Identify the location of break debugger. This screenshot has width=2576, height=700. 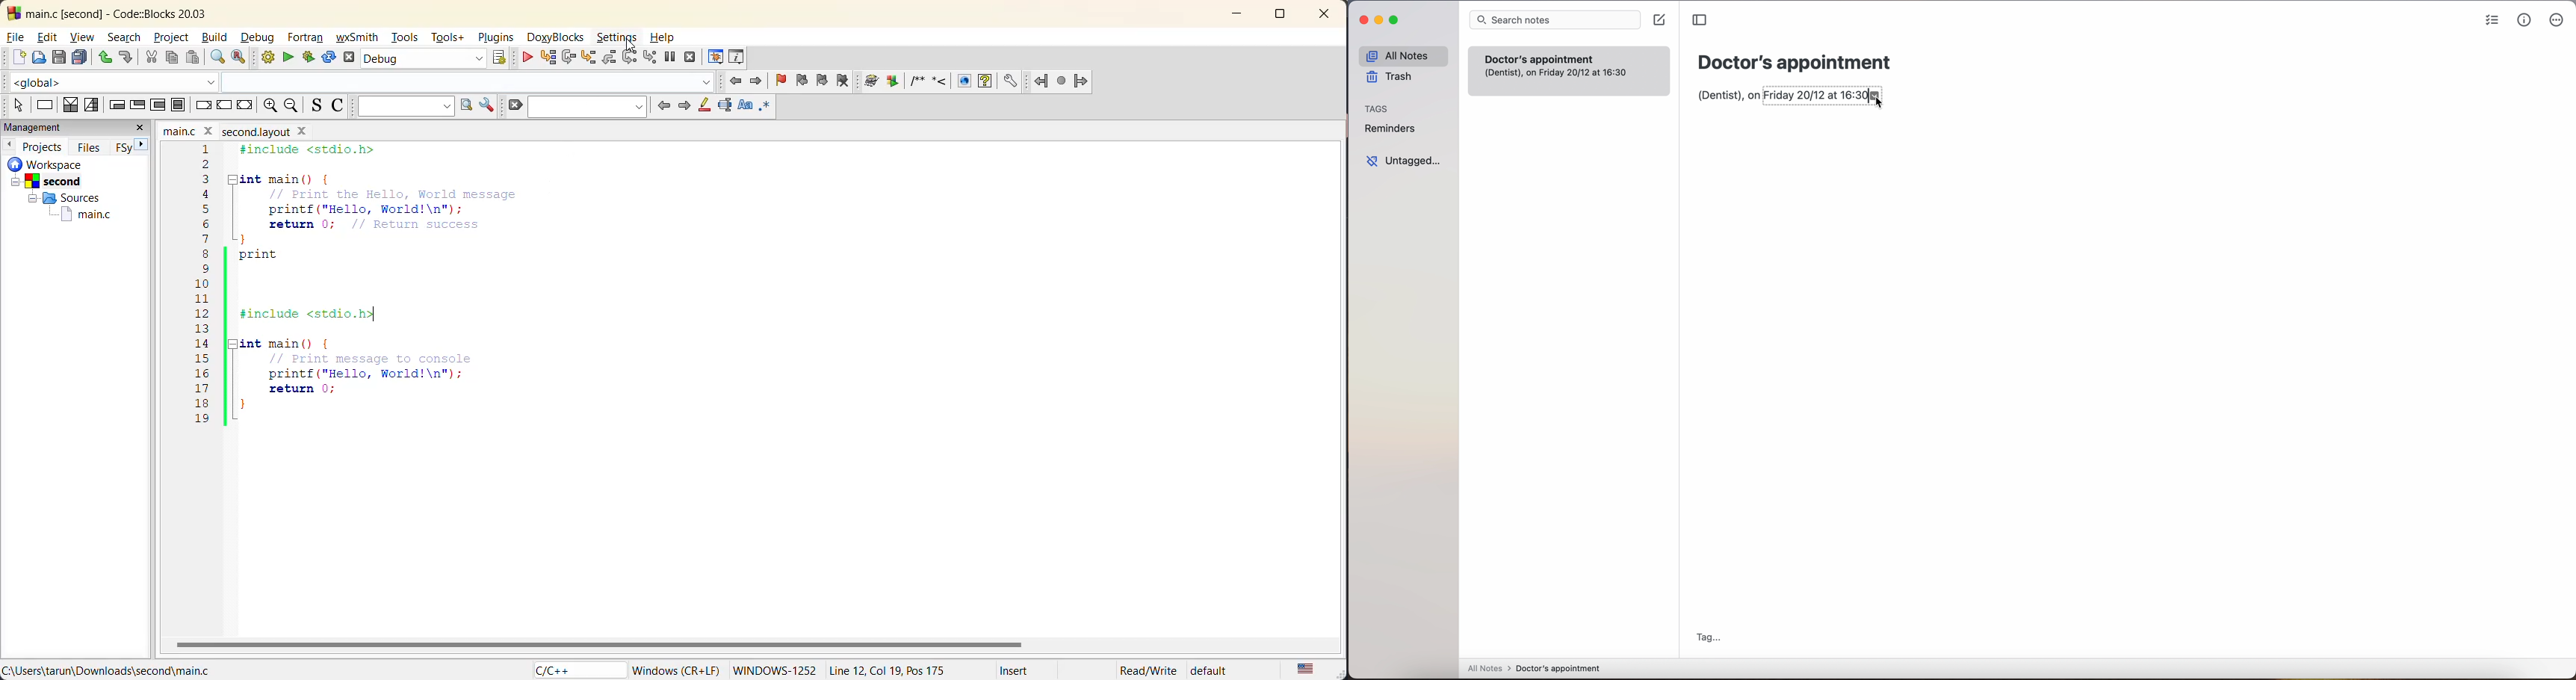
(671, 59).